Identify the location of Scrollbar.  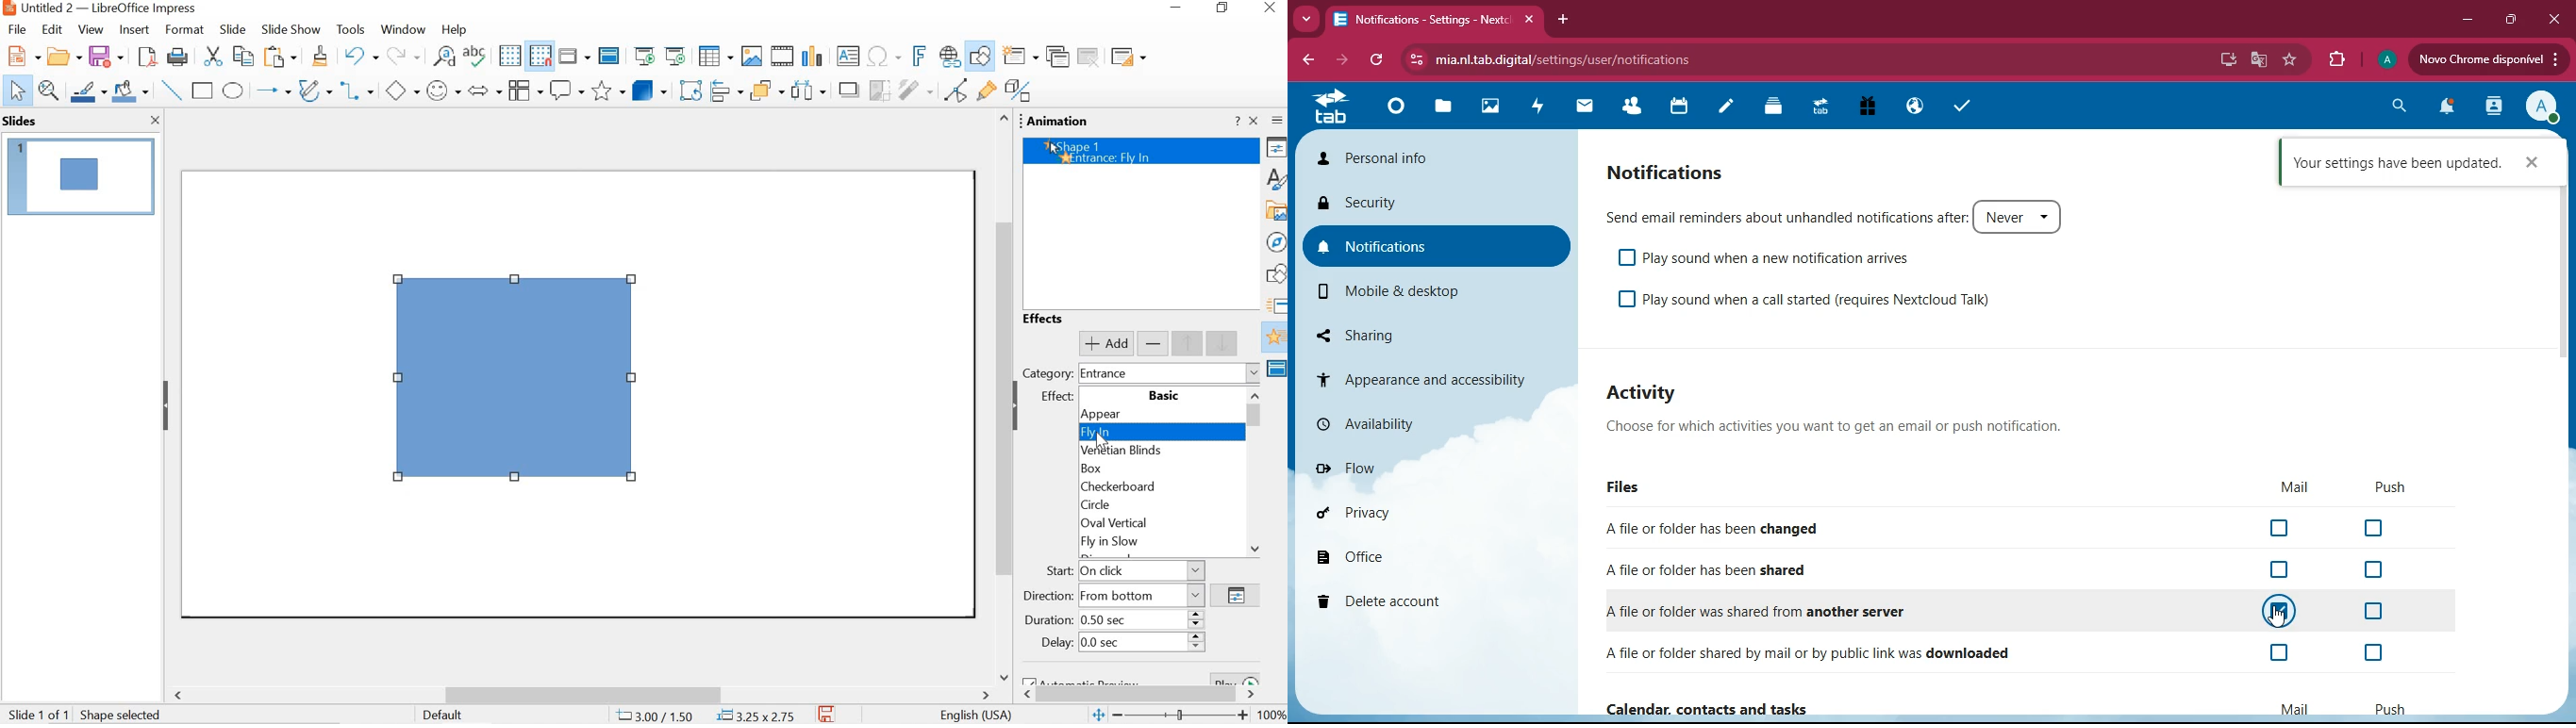
(1258, 417).